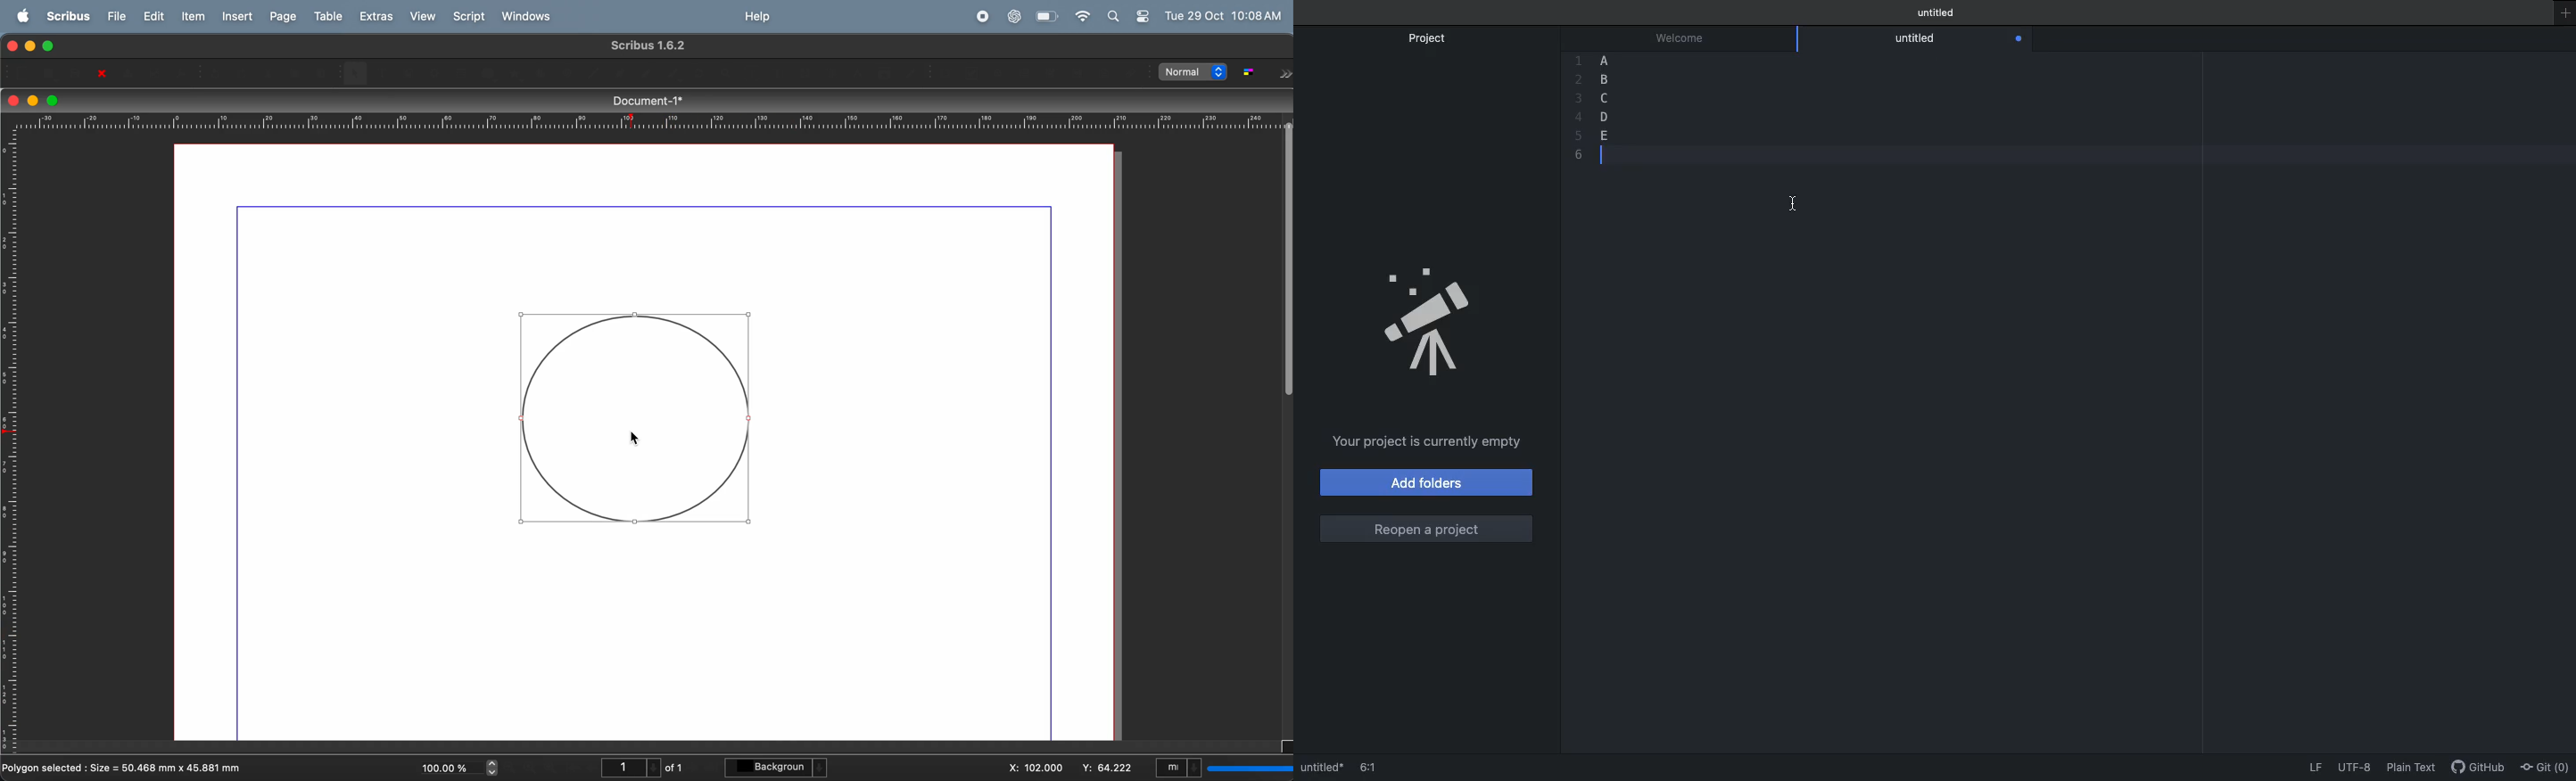  What do you see at coordinates (1106, 767) in the screenshot?
I see `y co ordinate` at bounding box center [1106, 767].